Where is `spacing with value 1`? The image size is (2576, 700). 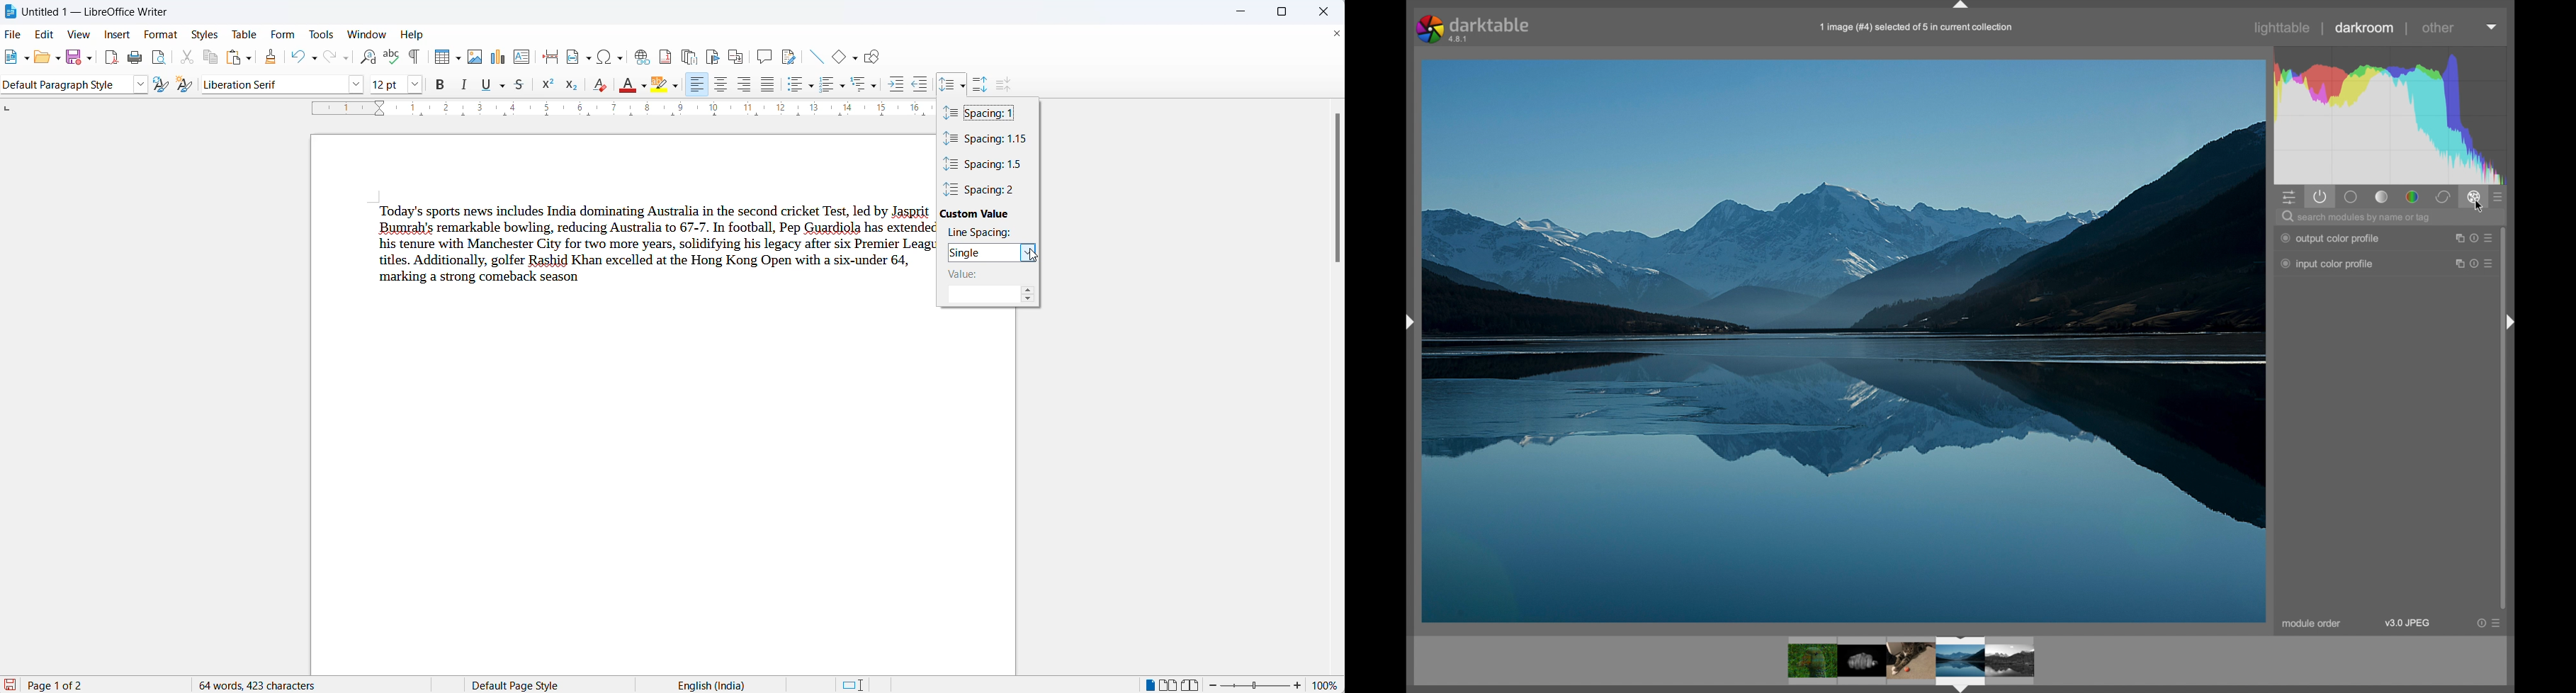
spacing with value 1 is located at coordinates (982, 113).